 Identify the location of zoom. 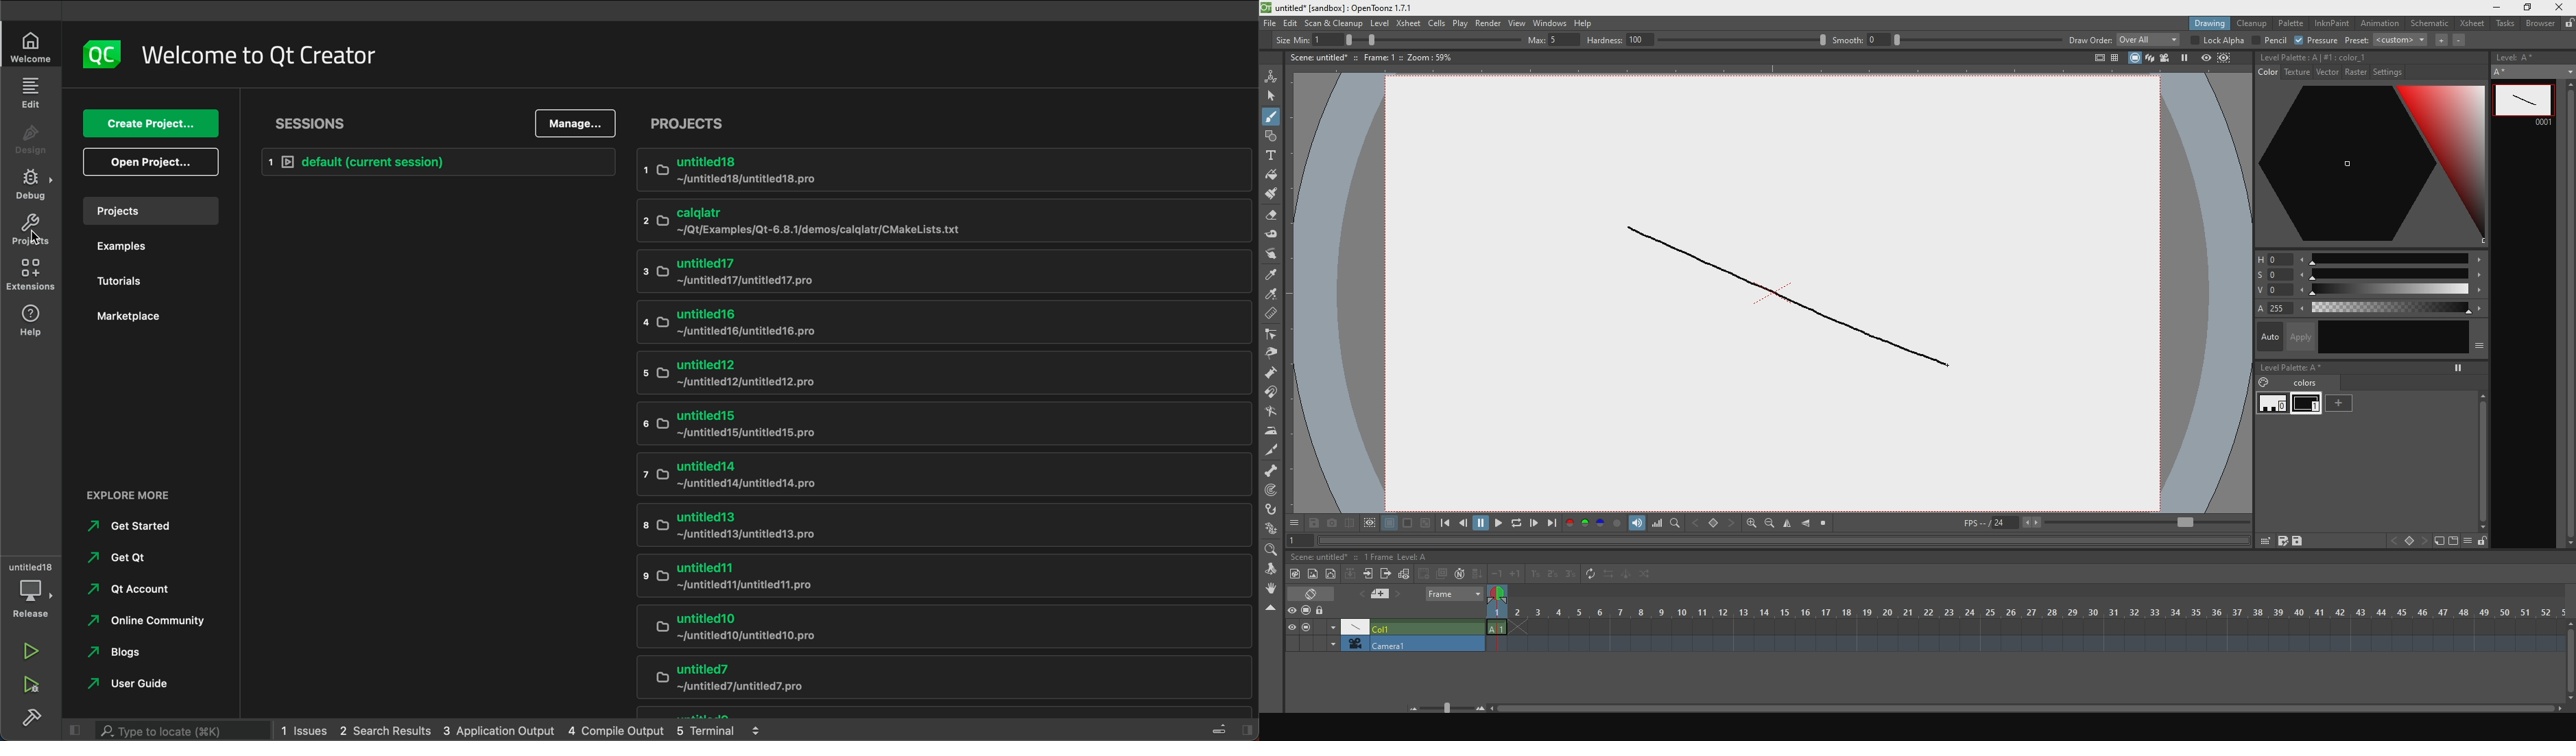
(1272, 550).